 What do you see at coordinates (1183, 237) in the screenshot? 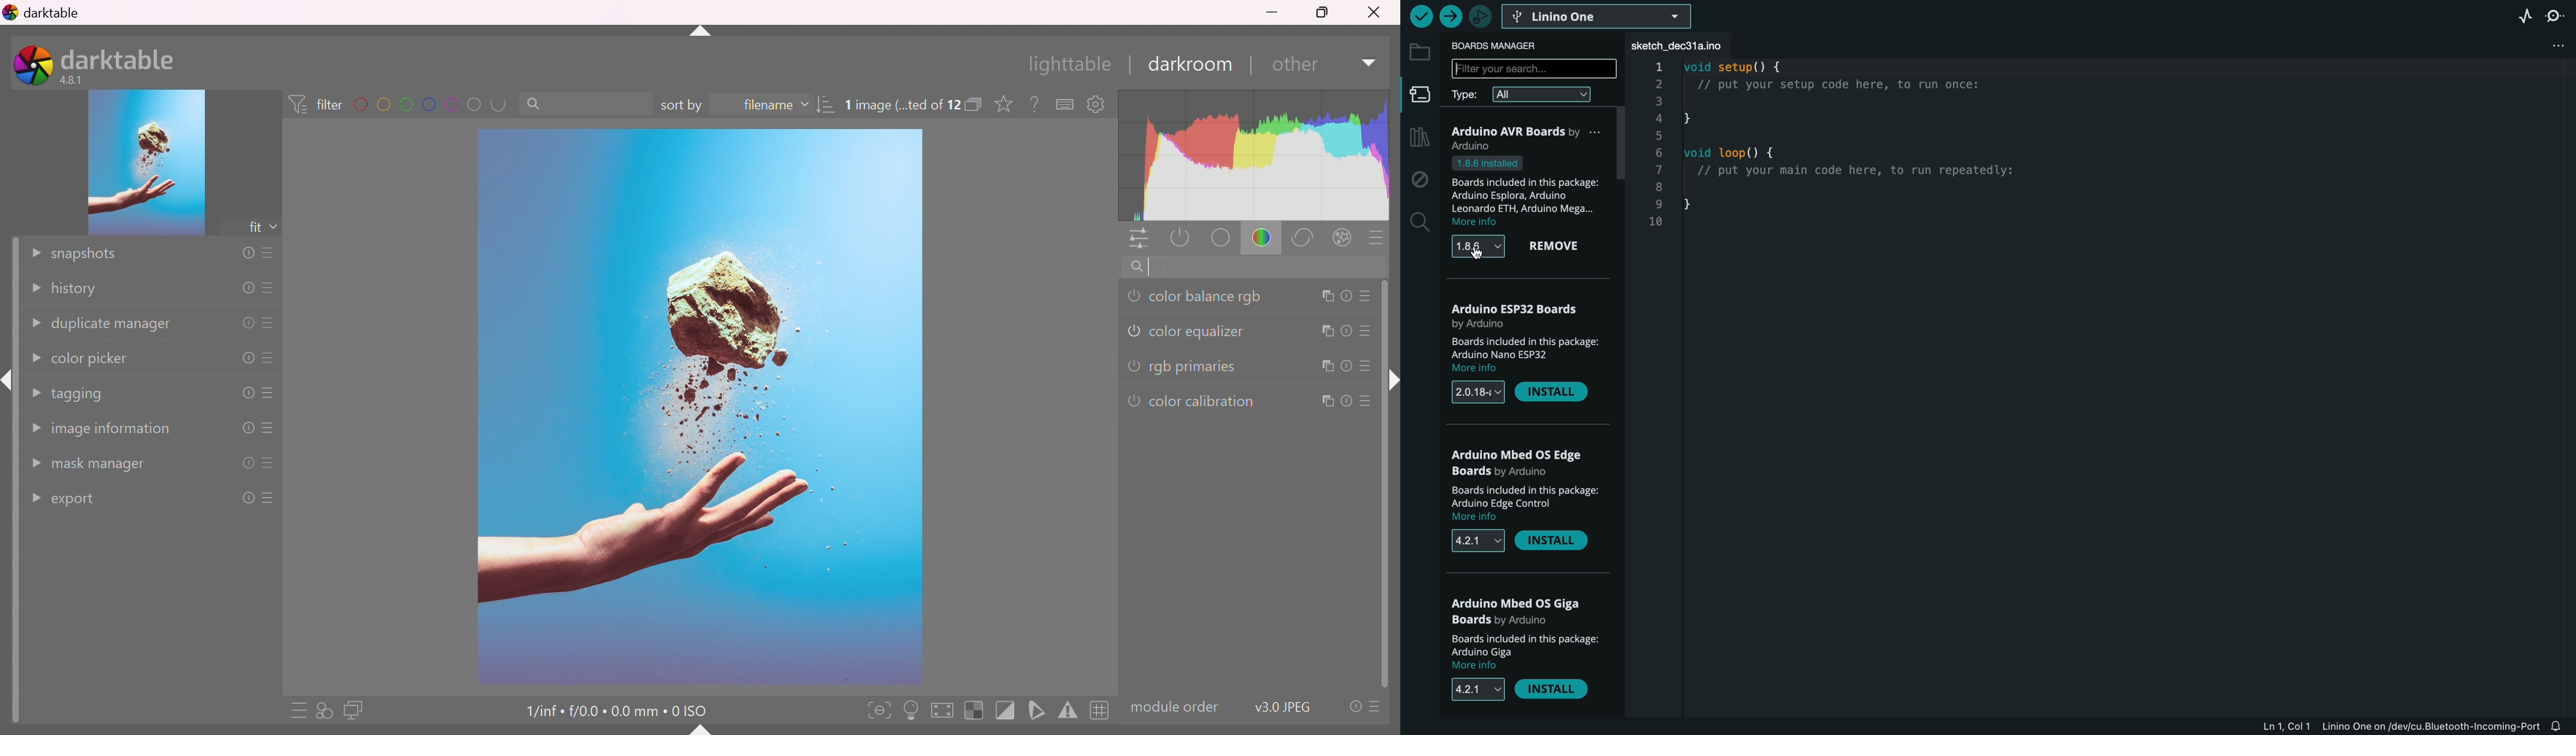
I see `show only active modules` at bounding box center [1183, 237].